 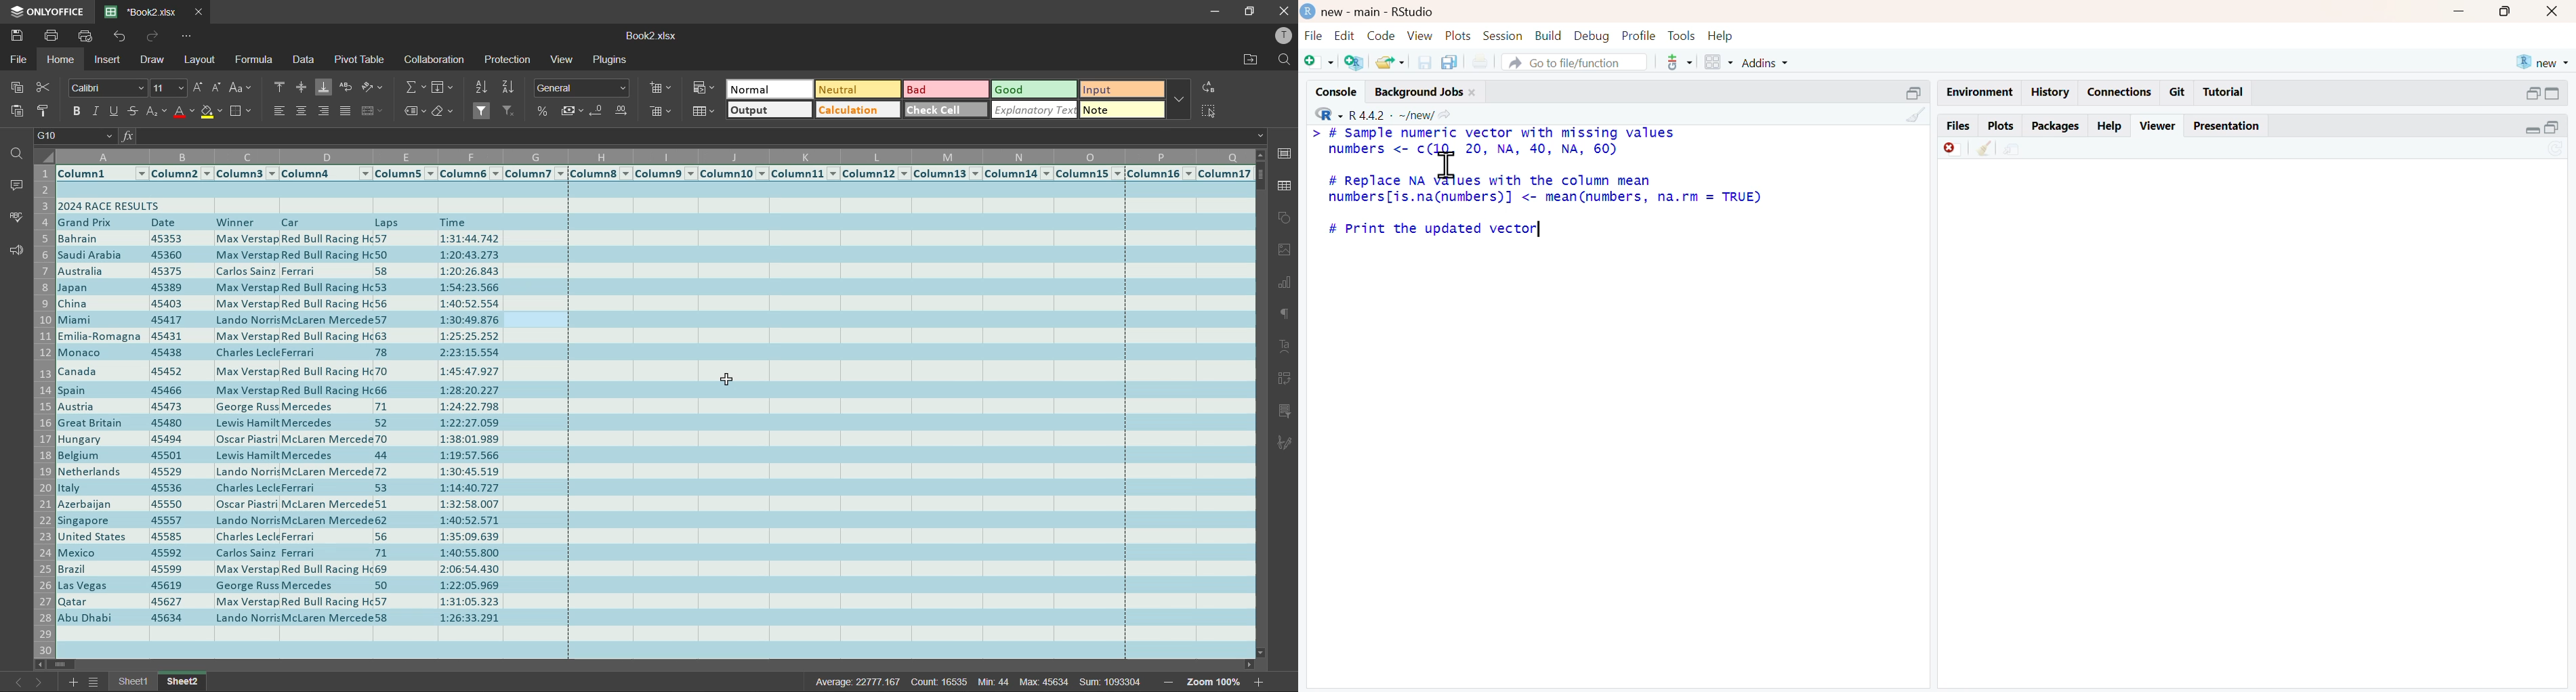 What do you see at coordinates (728, 382) in the screenshot?
I see `cursor` at bounding box center [728, 382].